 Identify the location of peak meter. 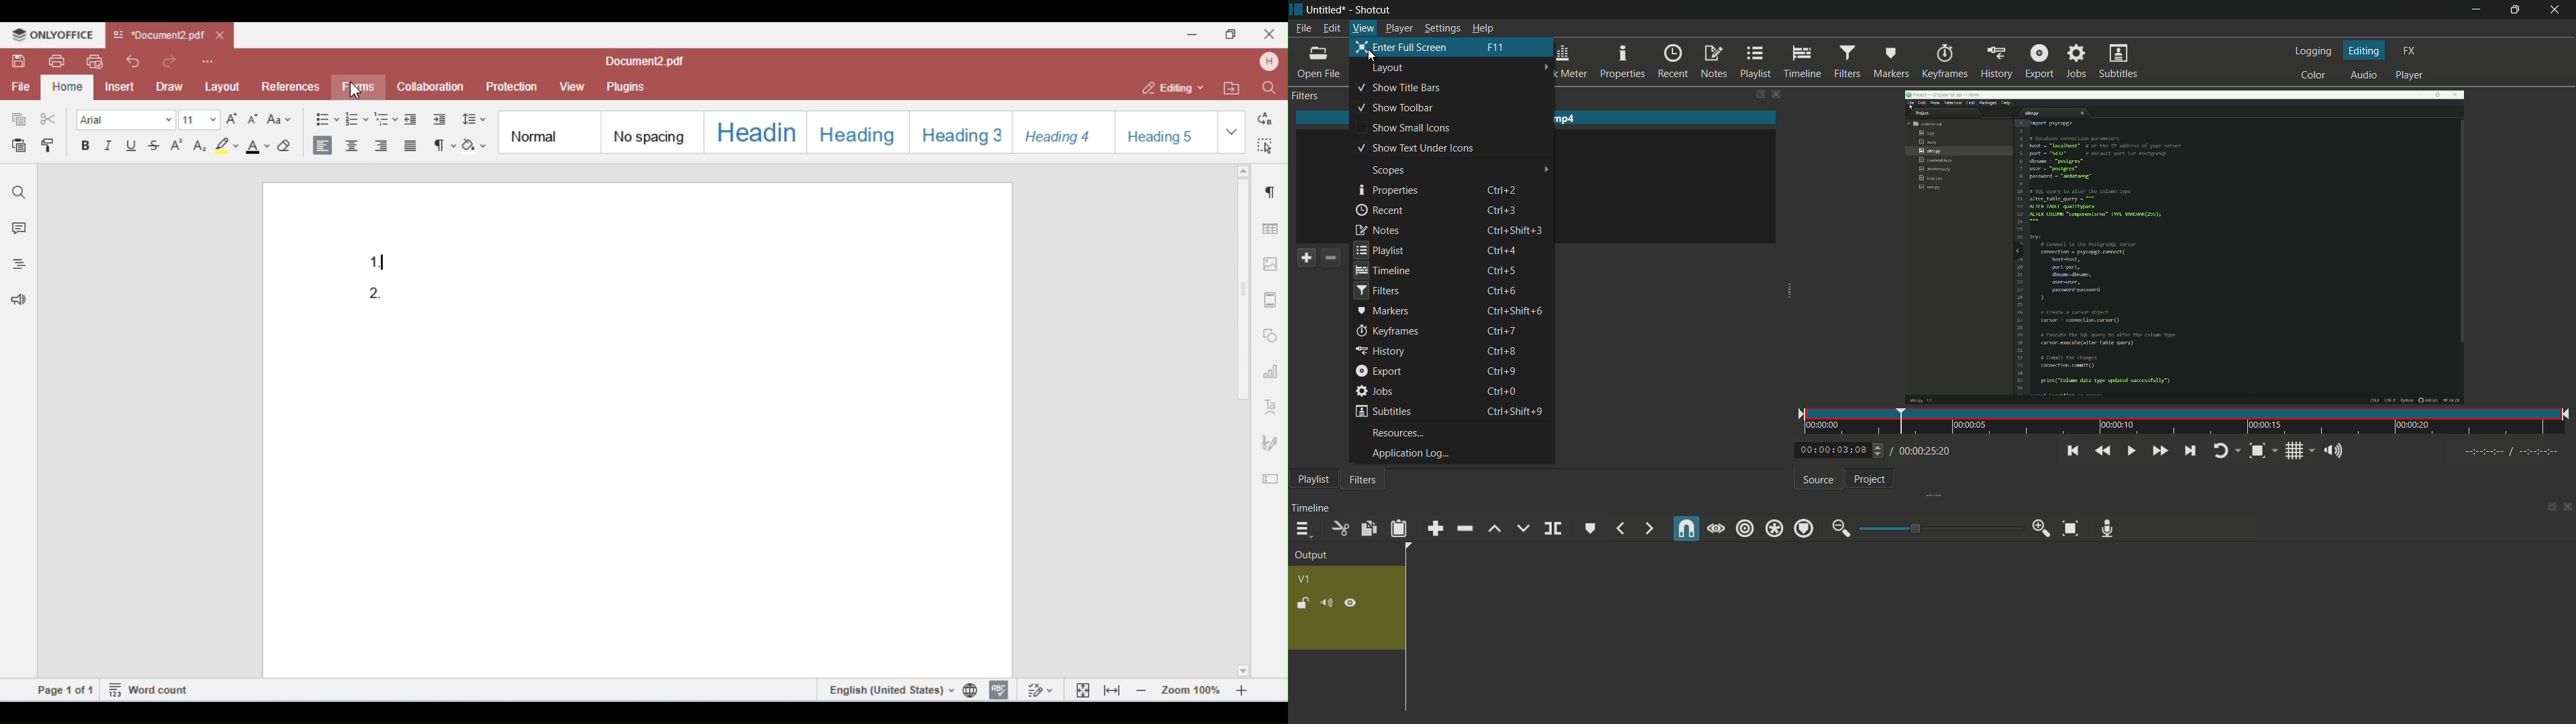
(1562, 63).